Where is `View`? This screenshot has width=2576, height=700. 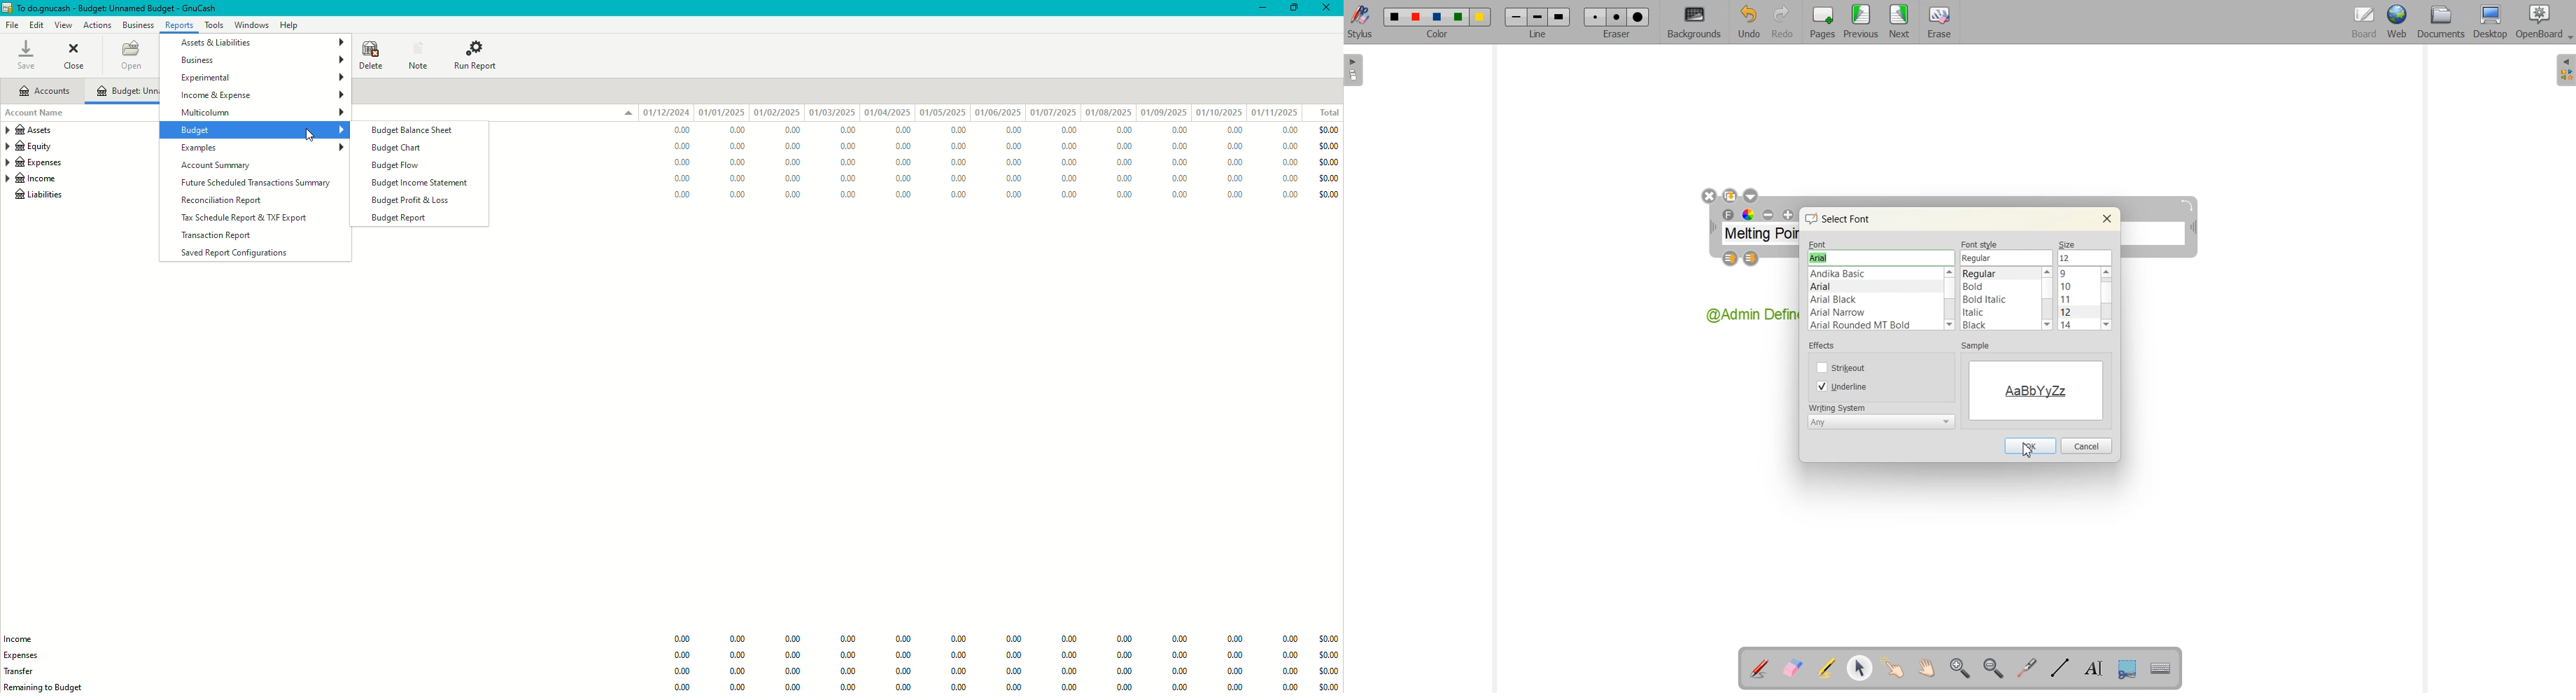
View is located at coordinates (63, 25).